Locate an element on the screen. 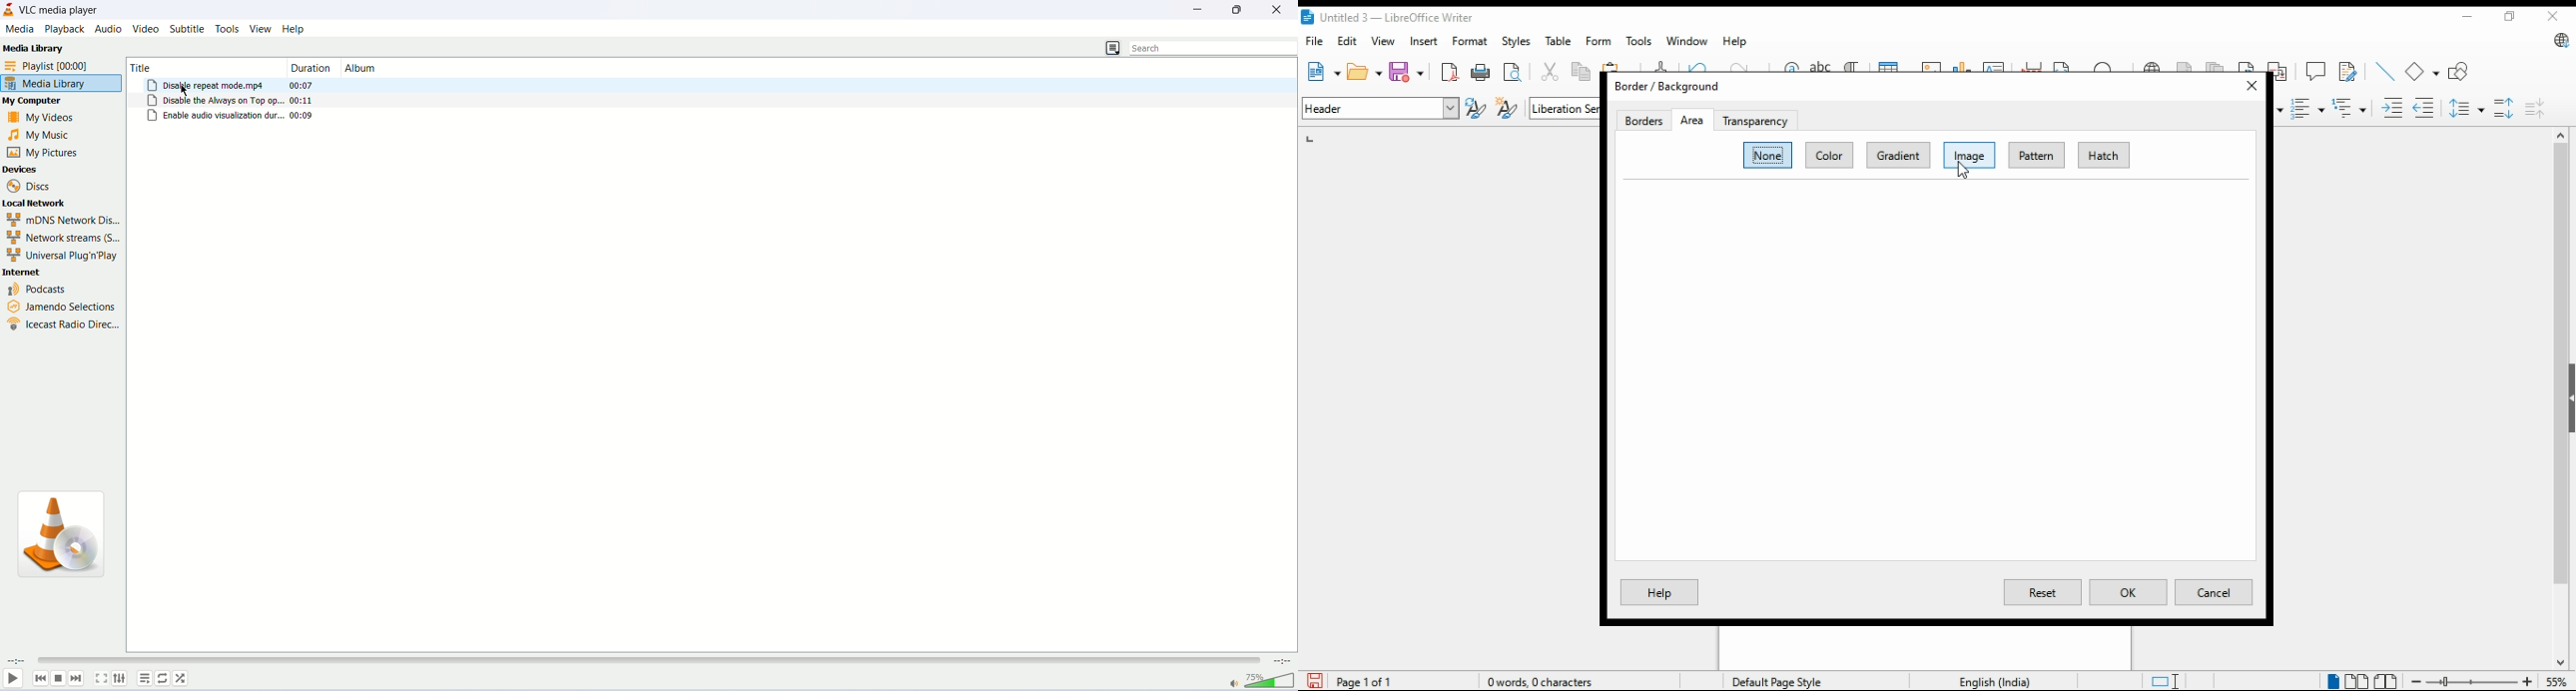 The image size is (2576, 700). playback is located at coordinates (64, 29).